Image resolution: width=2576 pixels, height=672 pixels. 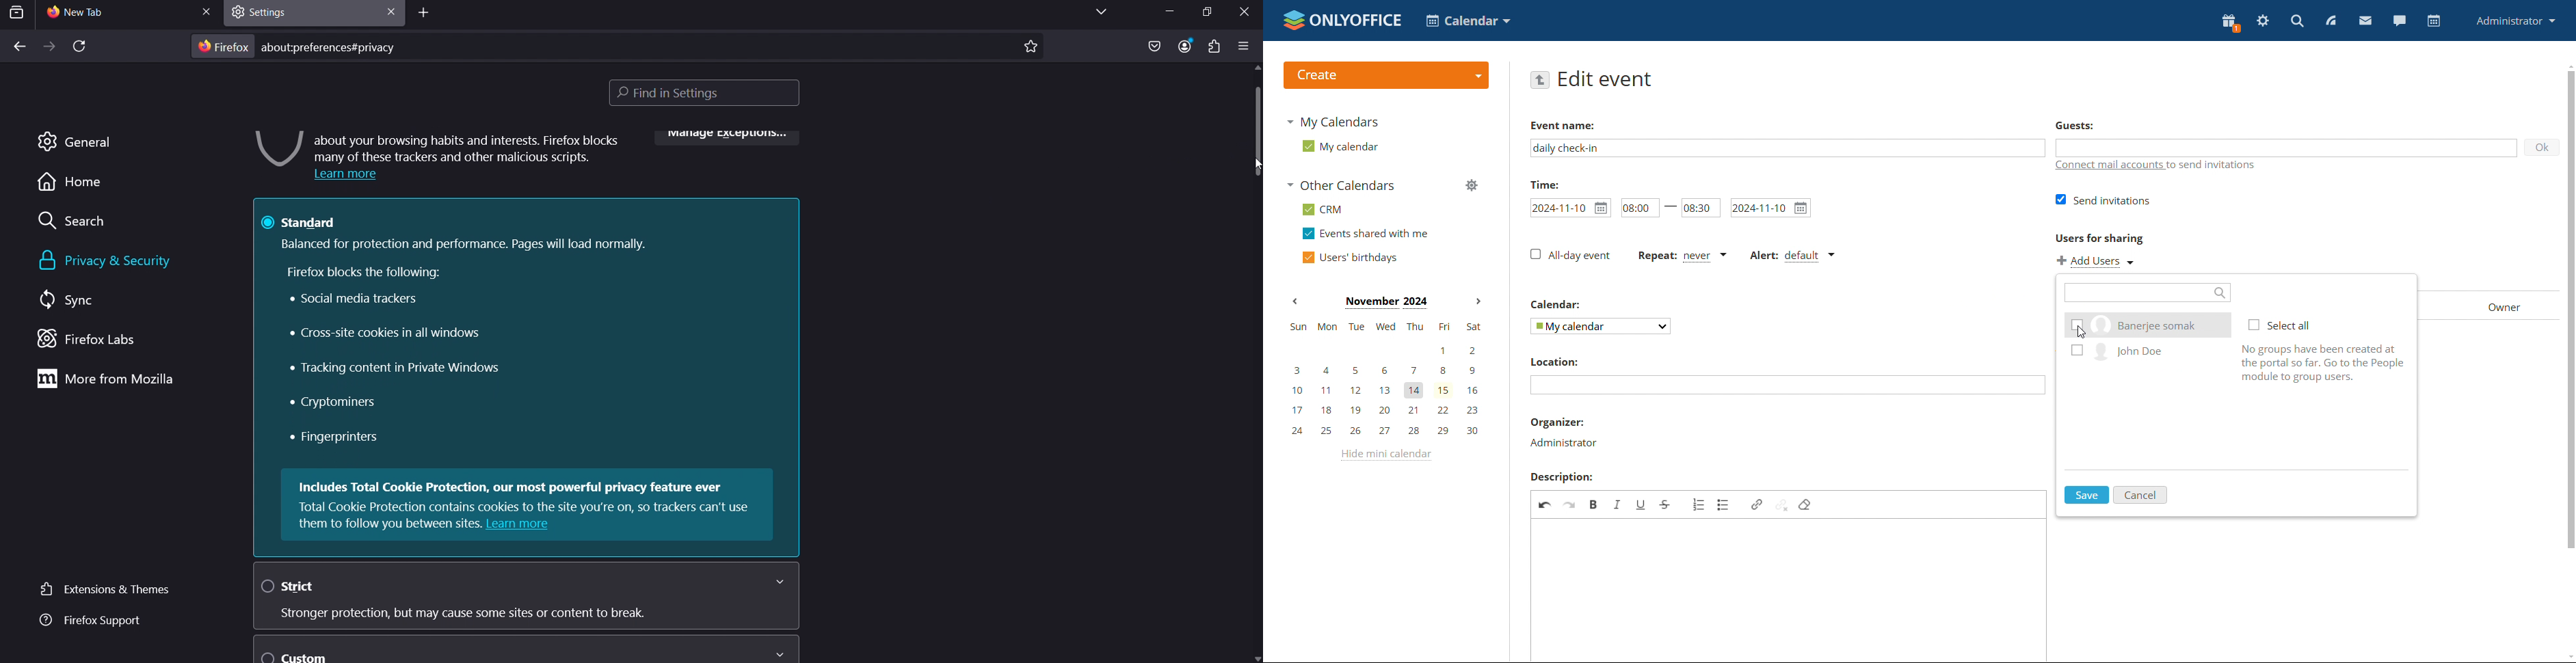 What do you see at coordinates (522, 332) in the screenshot?
I see `@ standard
Balanced for protection and performance. Pages will load normally.
Firefox blocks the following:
* Social media trackers
» Cross-site cookies in all windows
« Tracking content in Private Windows
* Cryptominers
* Fingerprinters` at bounding box center [522, 332].